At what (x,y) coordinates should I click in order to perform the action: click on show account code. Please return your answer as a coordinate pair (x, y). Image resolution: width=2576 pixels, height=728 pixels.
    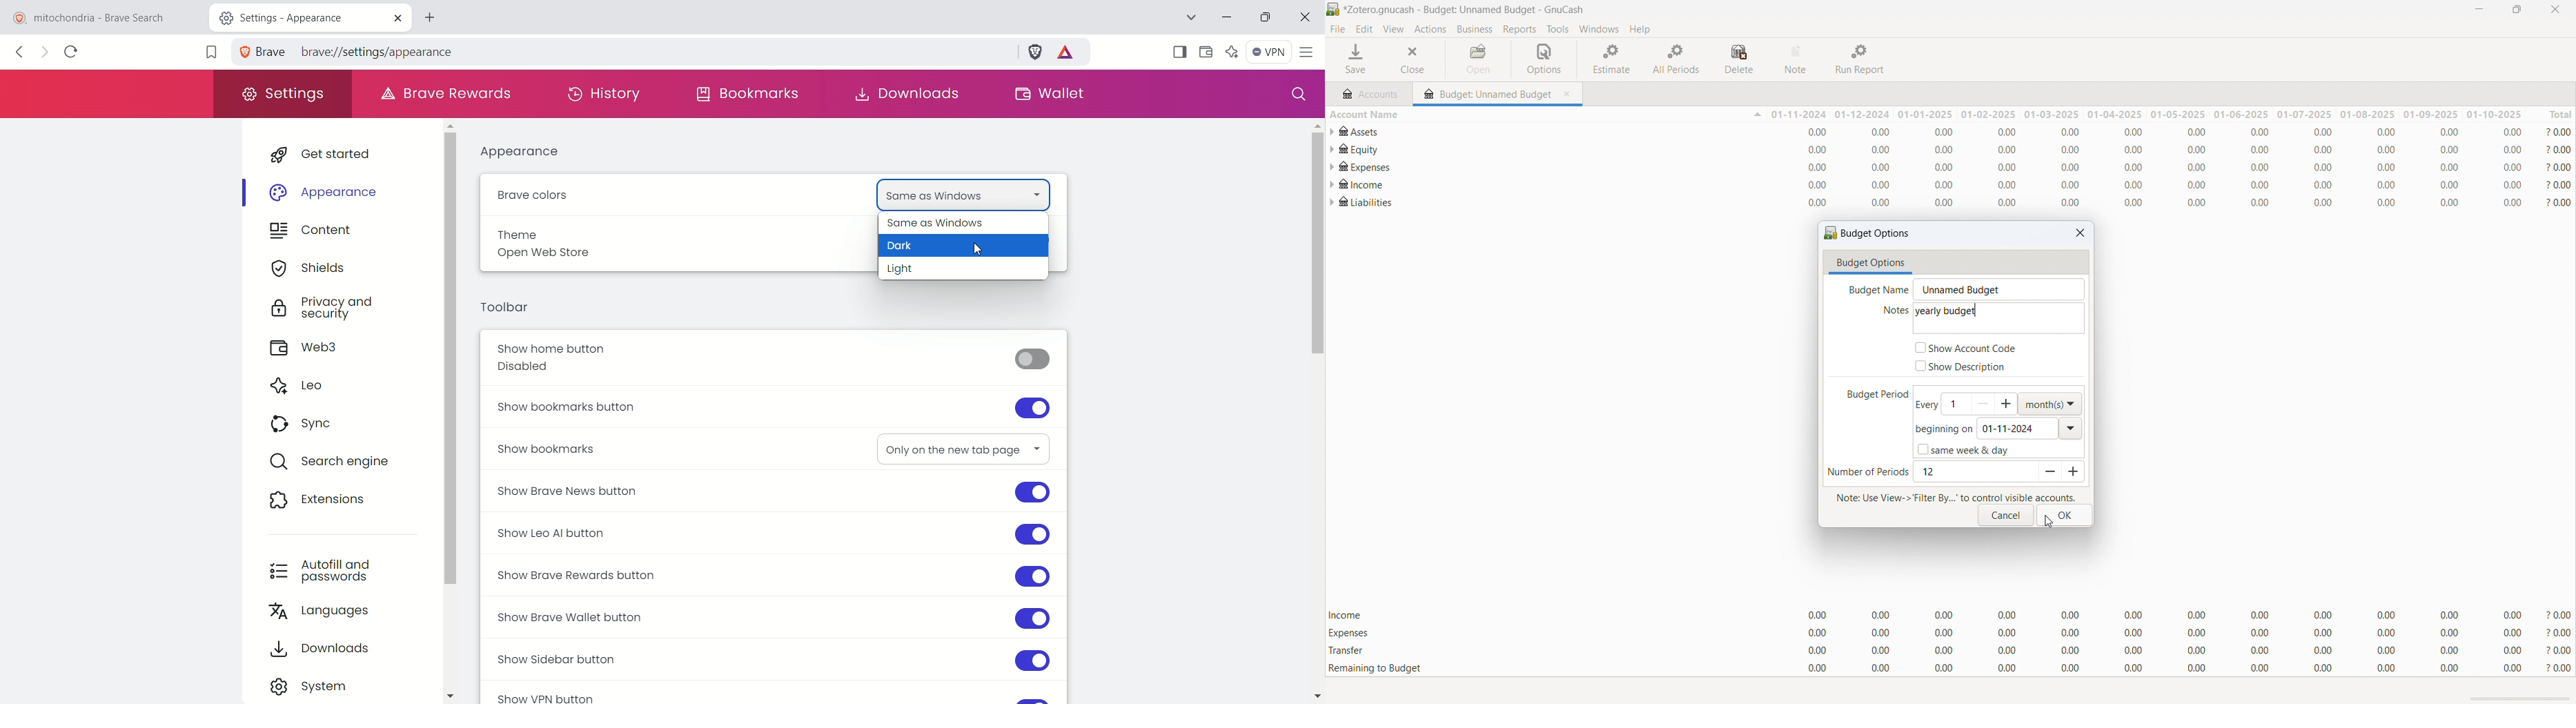
    Looking at the image, I should click on (1966, 347).